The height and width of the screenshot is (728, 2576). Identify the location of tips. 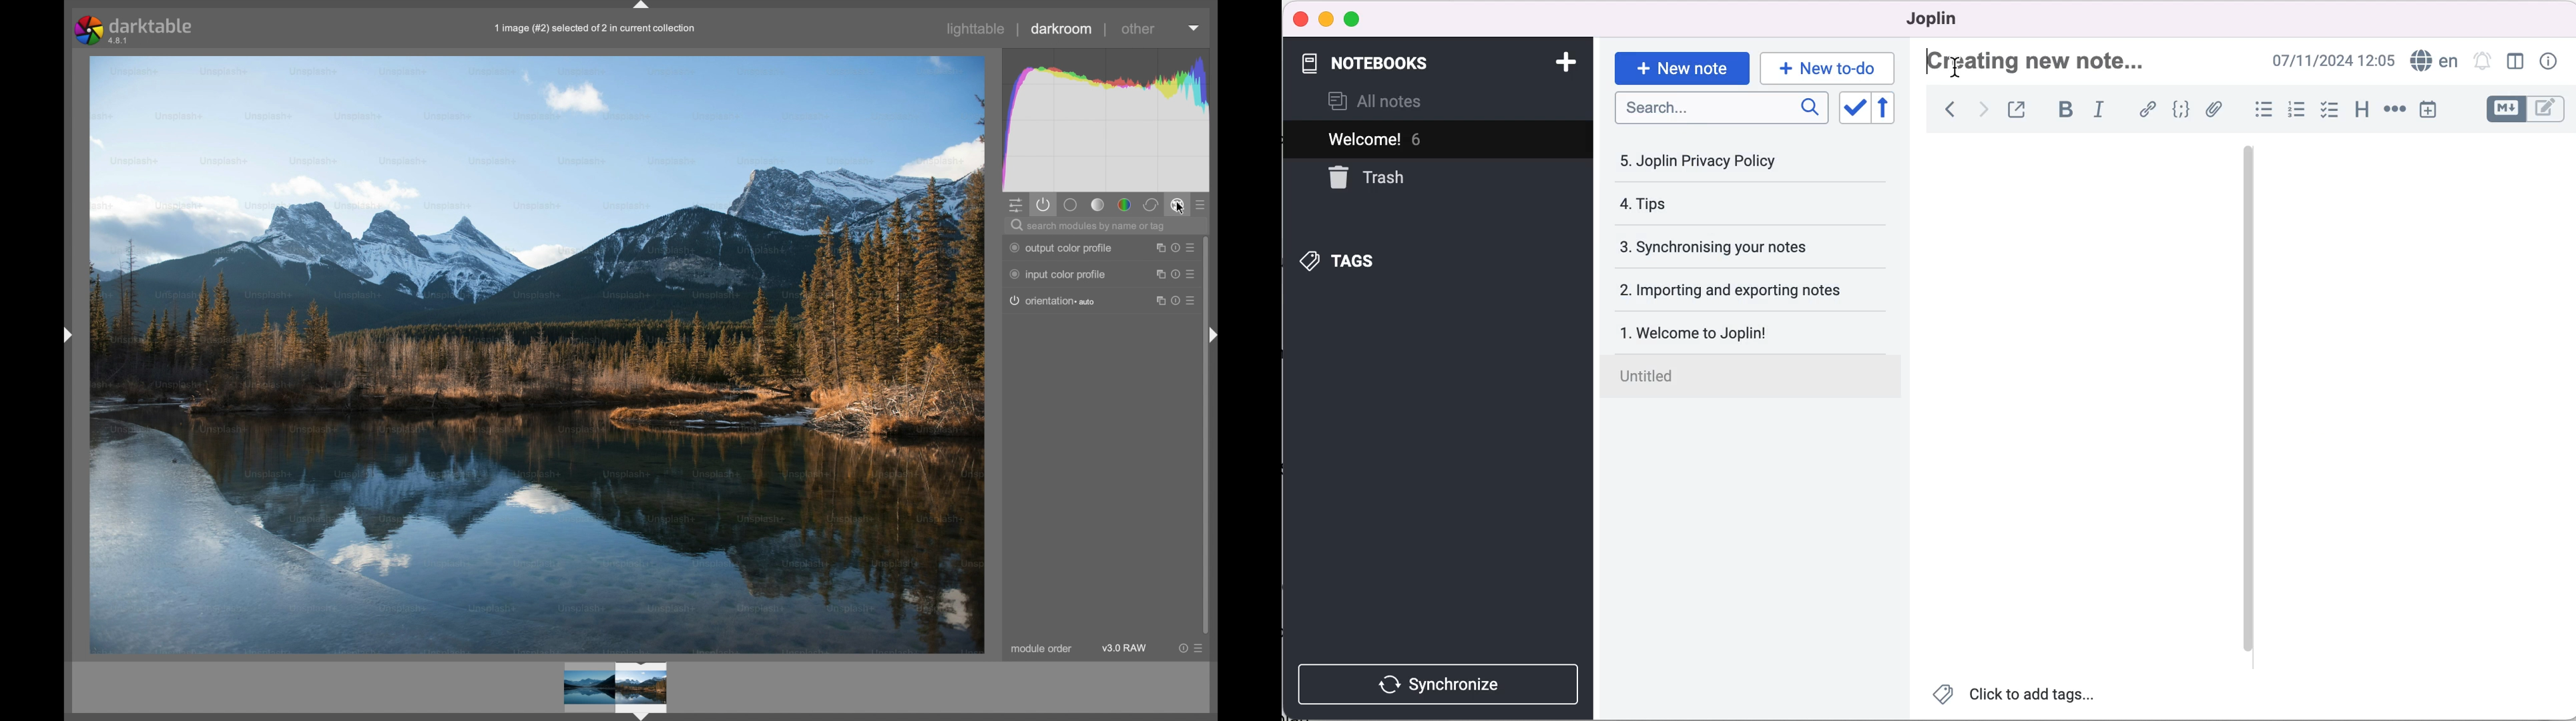
(1697, 205).